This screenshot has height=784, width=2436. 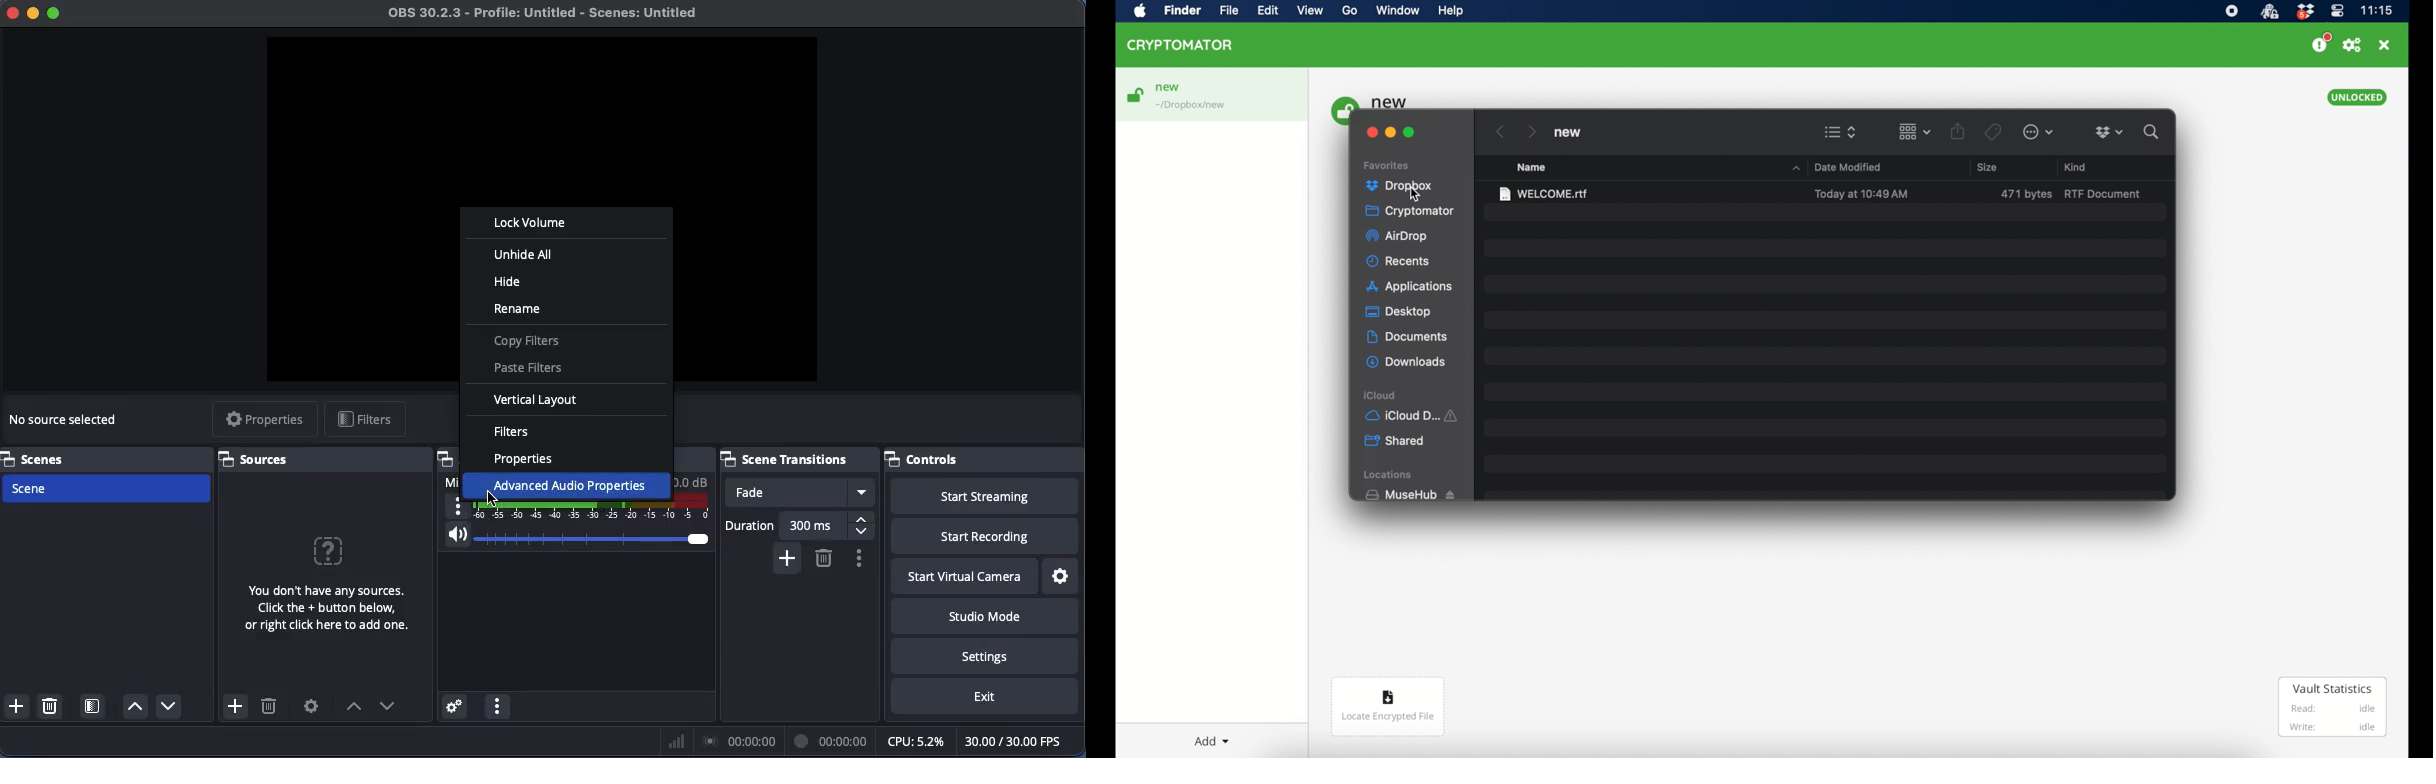 I want to click on Audio mixer menu, so click(x=497, y=707).